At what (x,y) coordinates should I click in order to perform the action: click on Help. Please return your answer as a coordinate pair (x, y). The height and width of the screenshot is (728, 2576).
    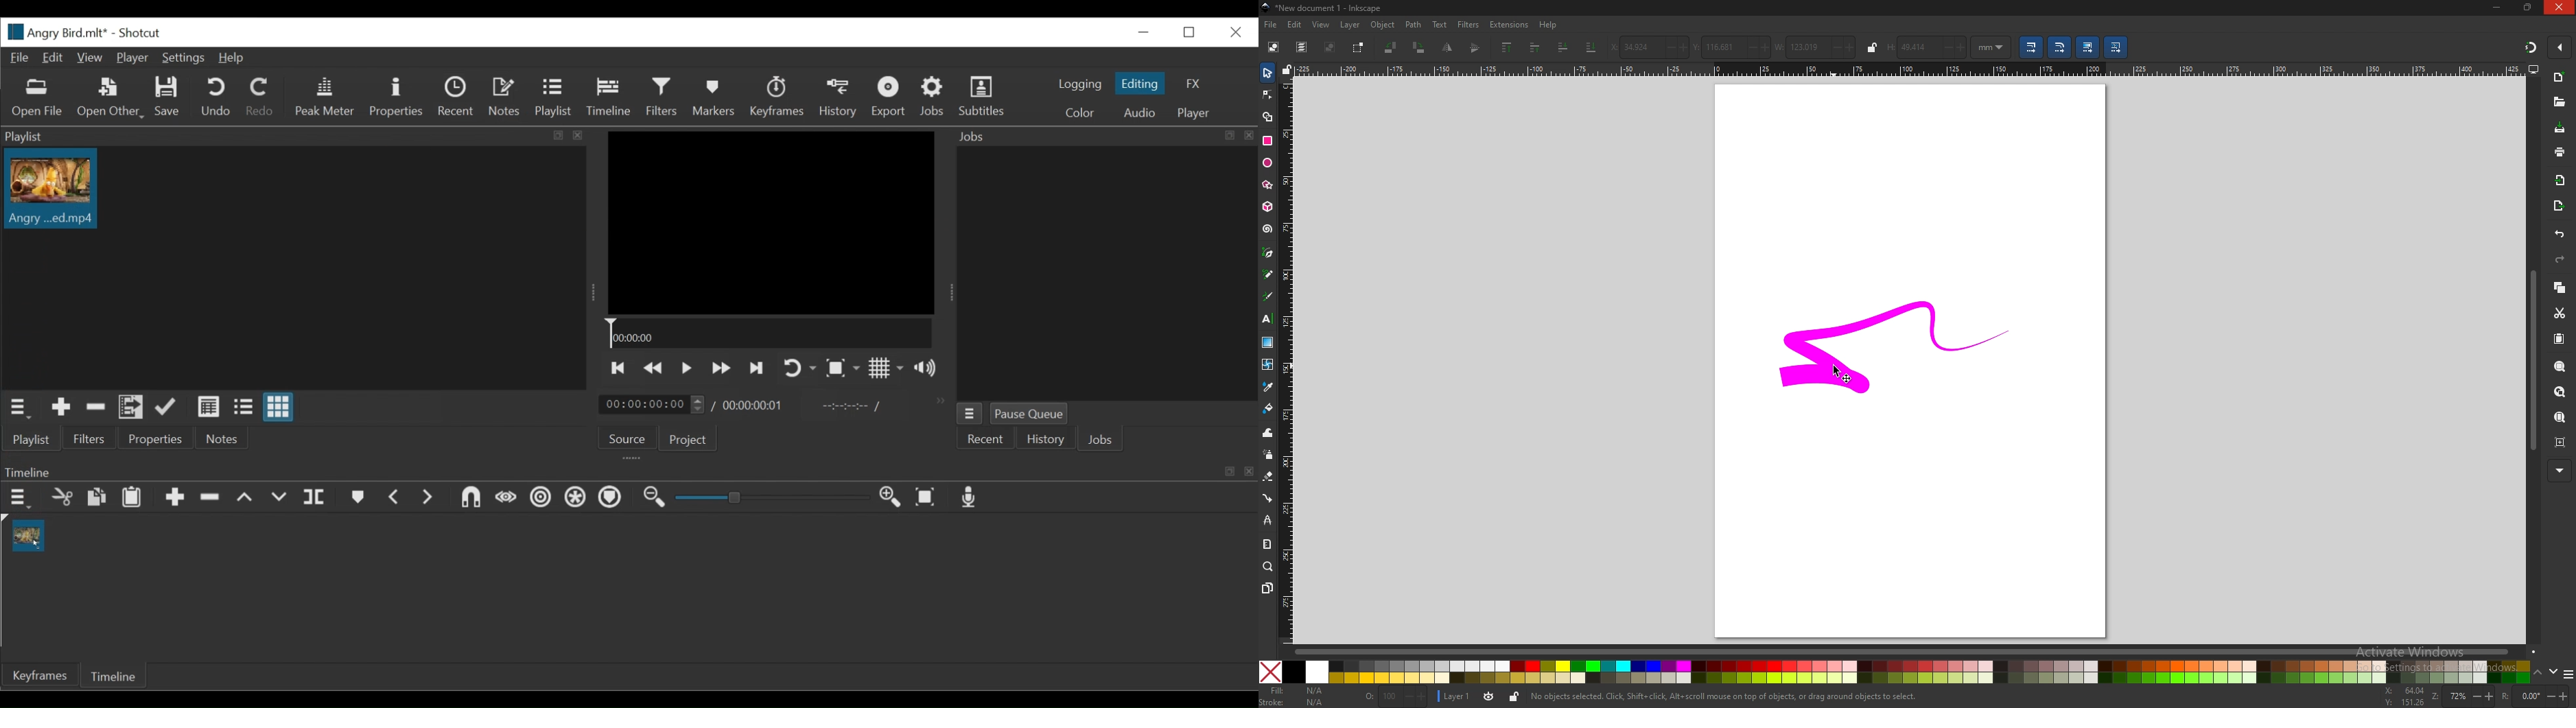
    Looking at the image, I should click on (235, 58).